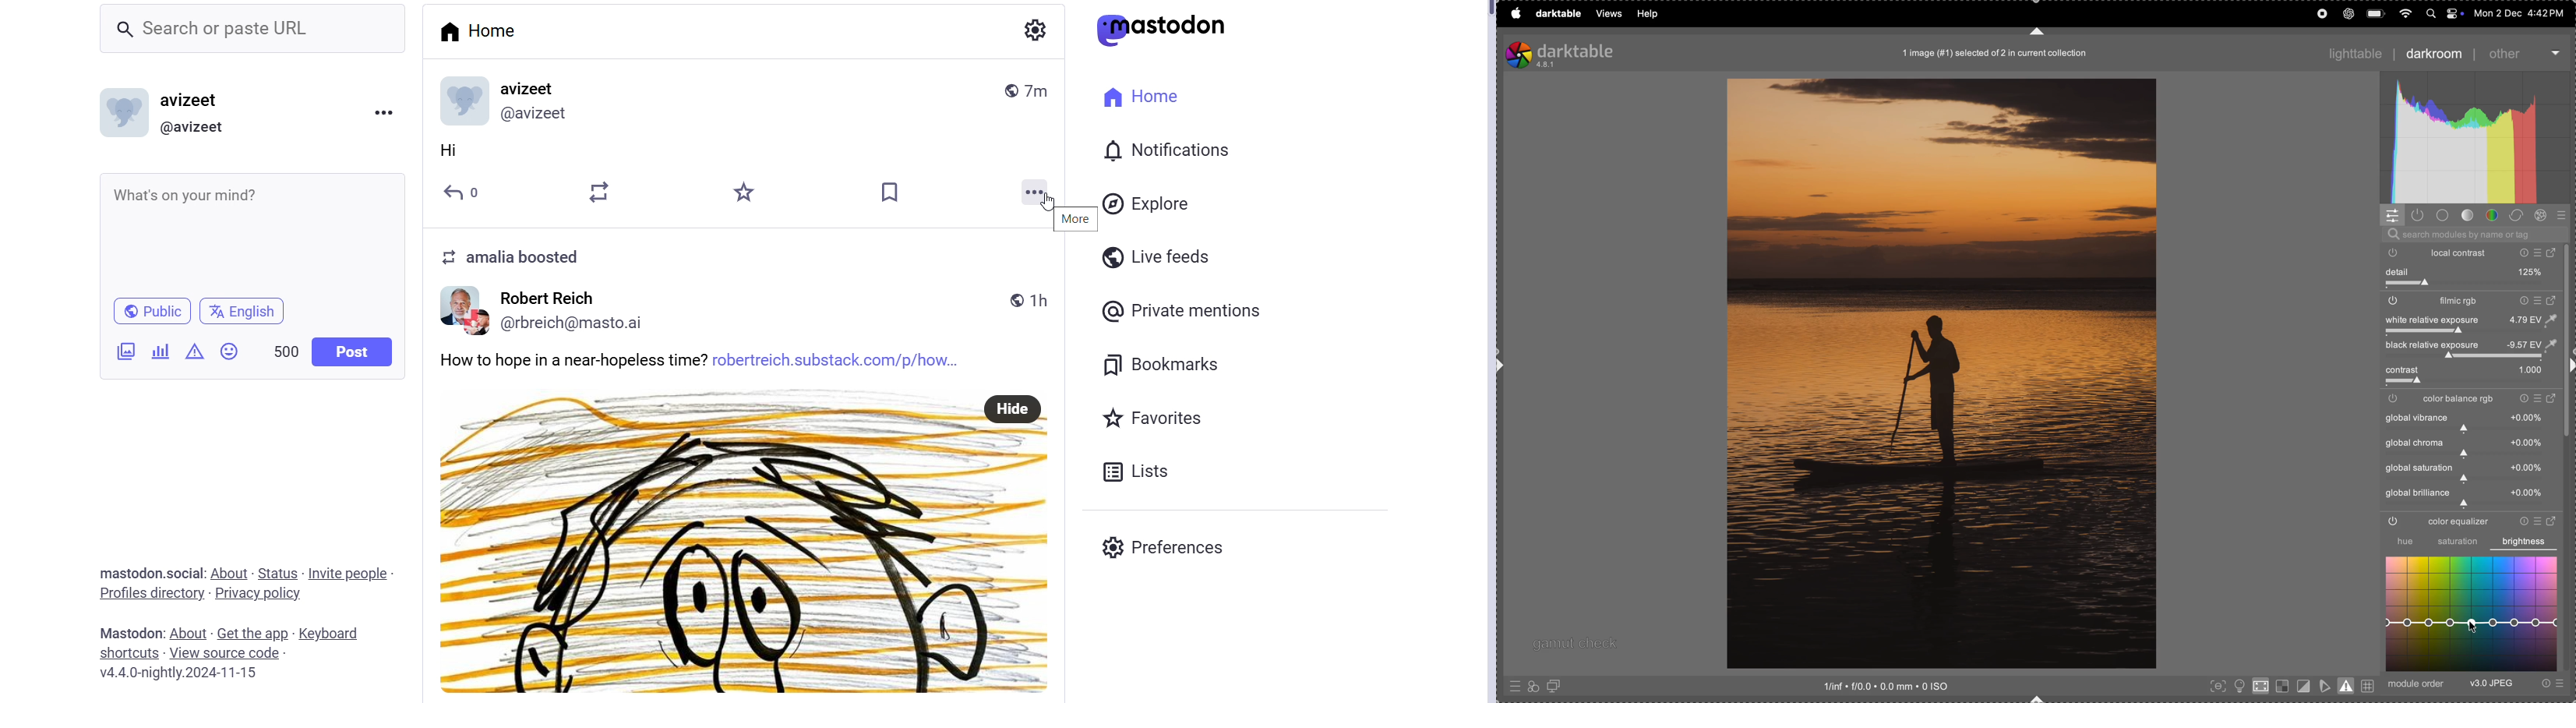 This screenshot has width=2576, height=728. I want to click on contrast, so click(2468, 371).